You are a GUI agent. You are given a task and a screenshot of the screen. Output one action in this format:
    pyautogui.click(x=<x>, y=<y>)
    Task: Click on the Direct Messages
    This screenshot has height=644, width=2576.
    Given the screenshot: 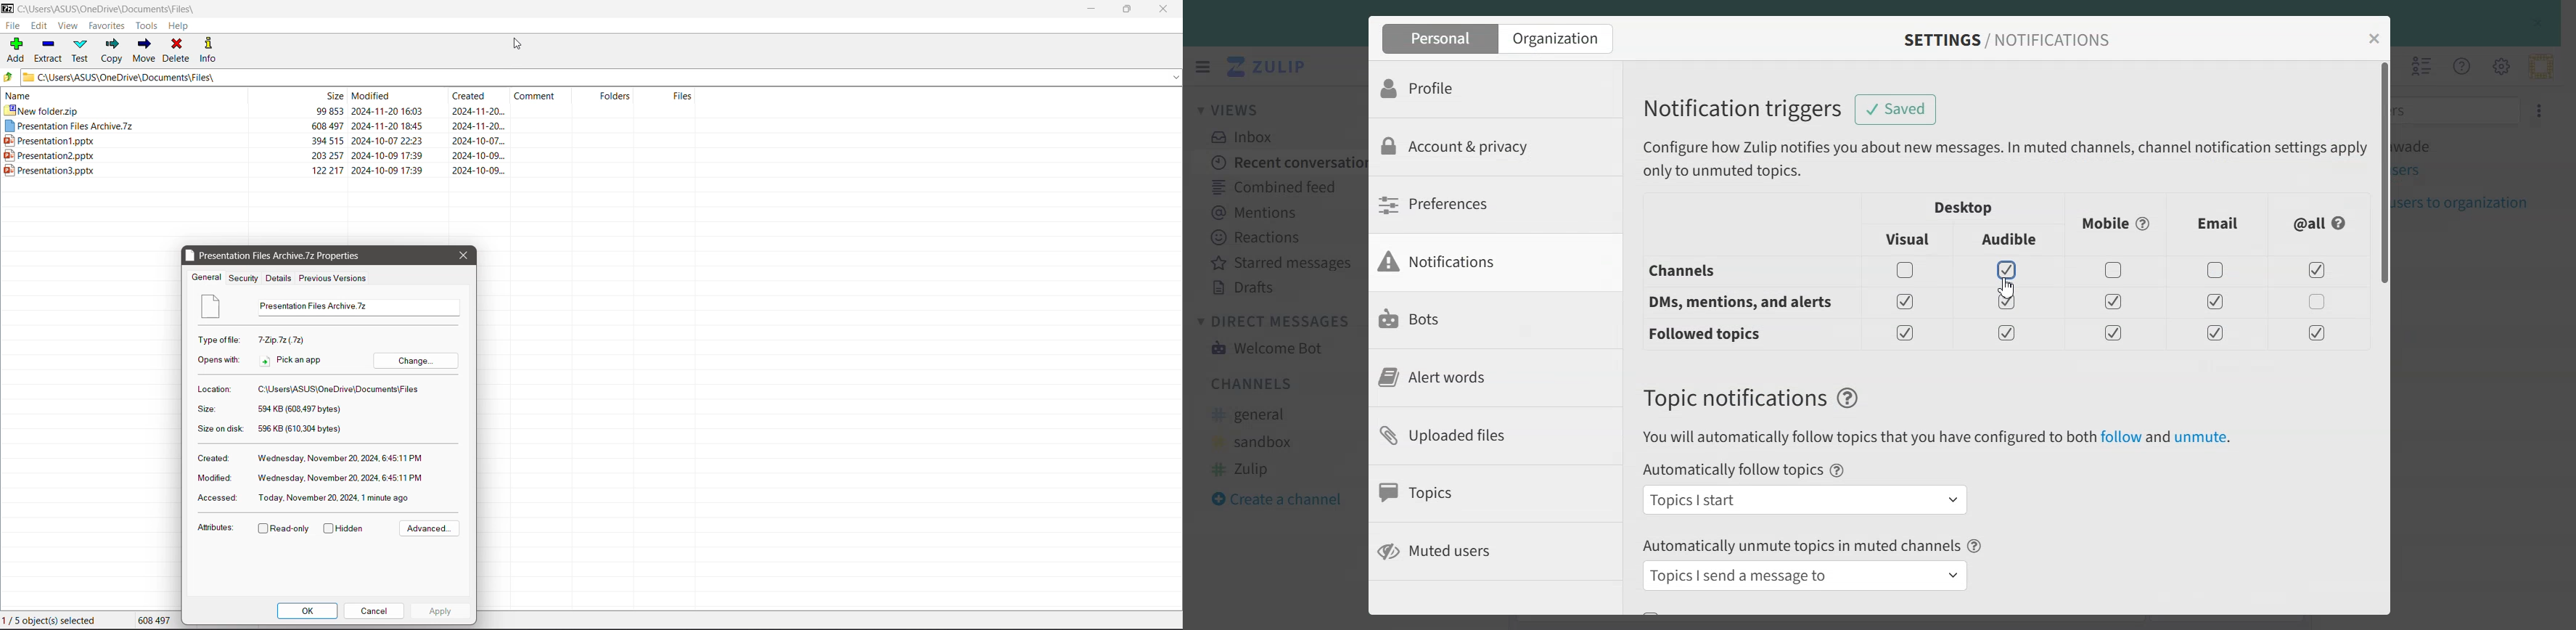 What is the action you would take?
    pyautogui.click(x=1278, y=321)
    